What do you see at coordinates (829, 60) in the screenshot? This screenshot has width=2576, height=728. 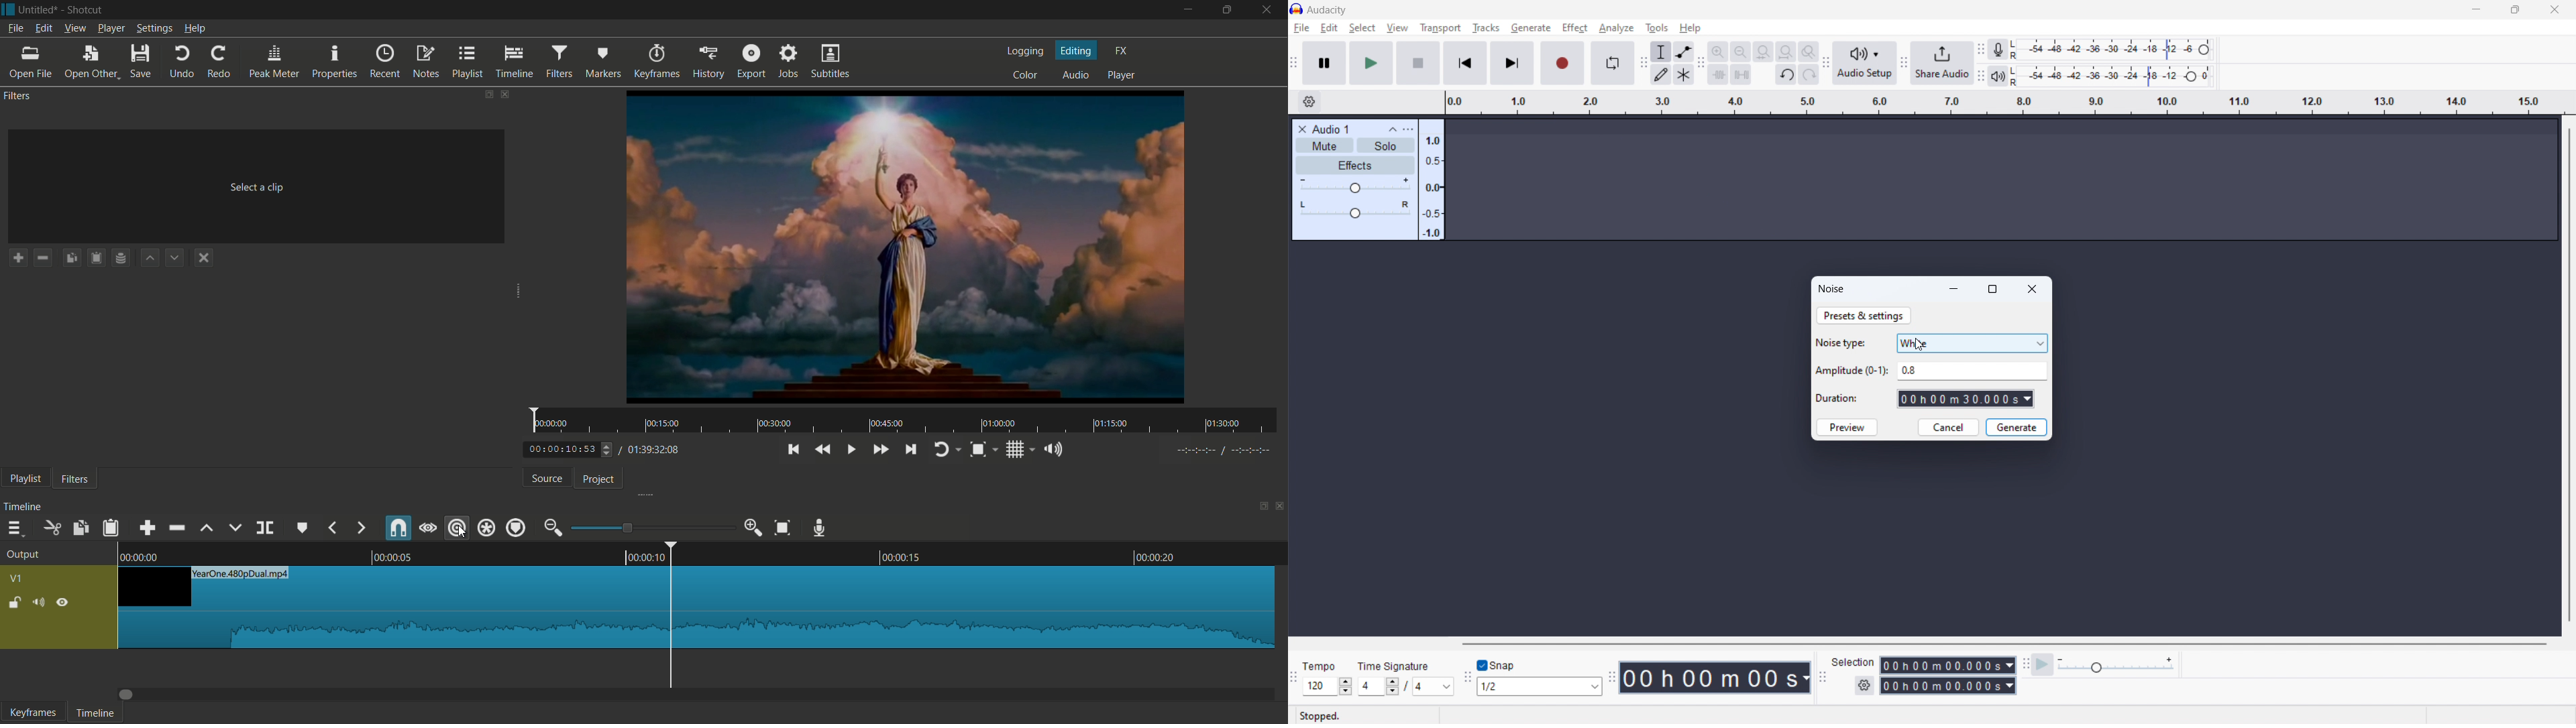 I see `subtitles` at bounding box center [829, 60].